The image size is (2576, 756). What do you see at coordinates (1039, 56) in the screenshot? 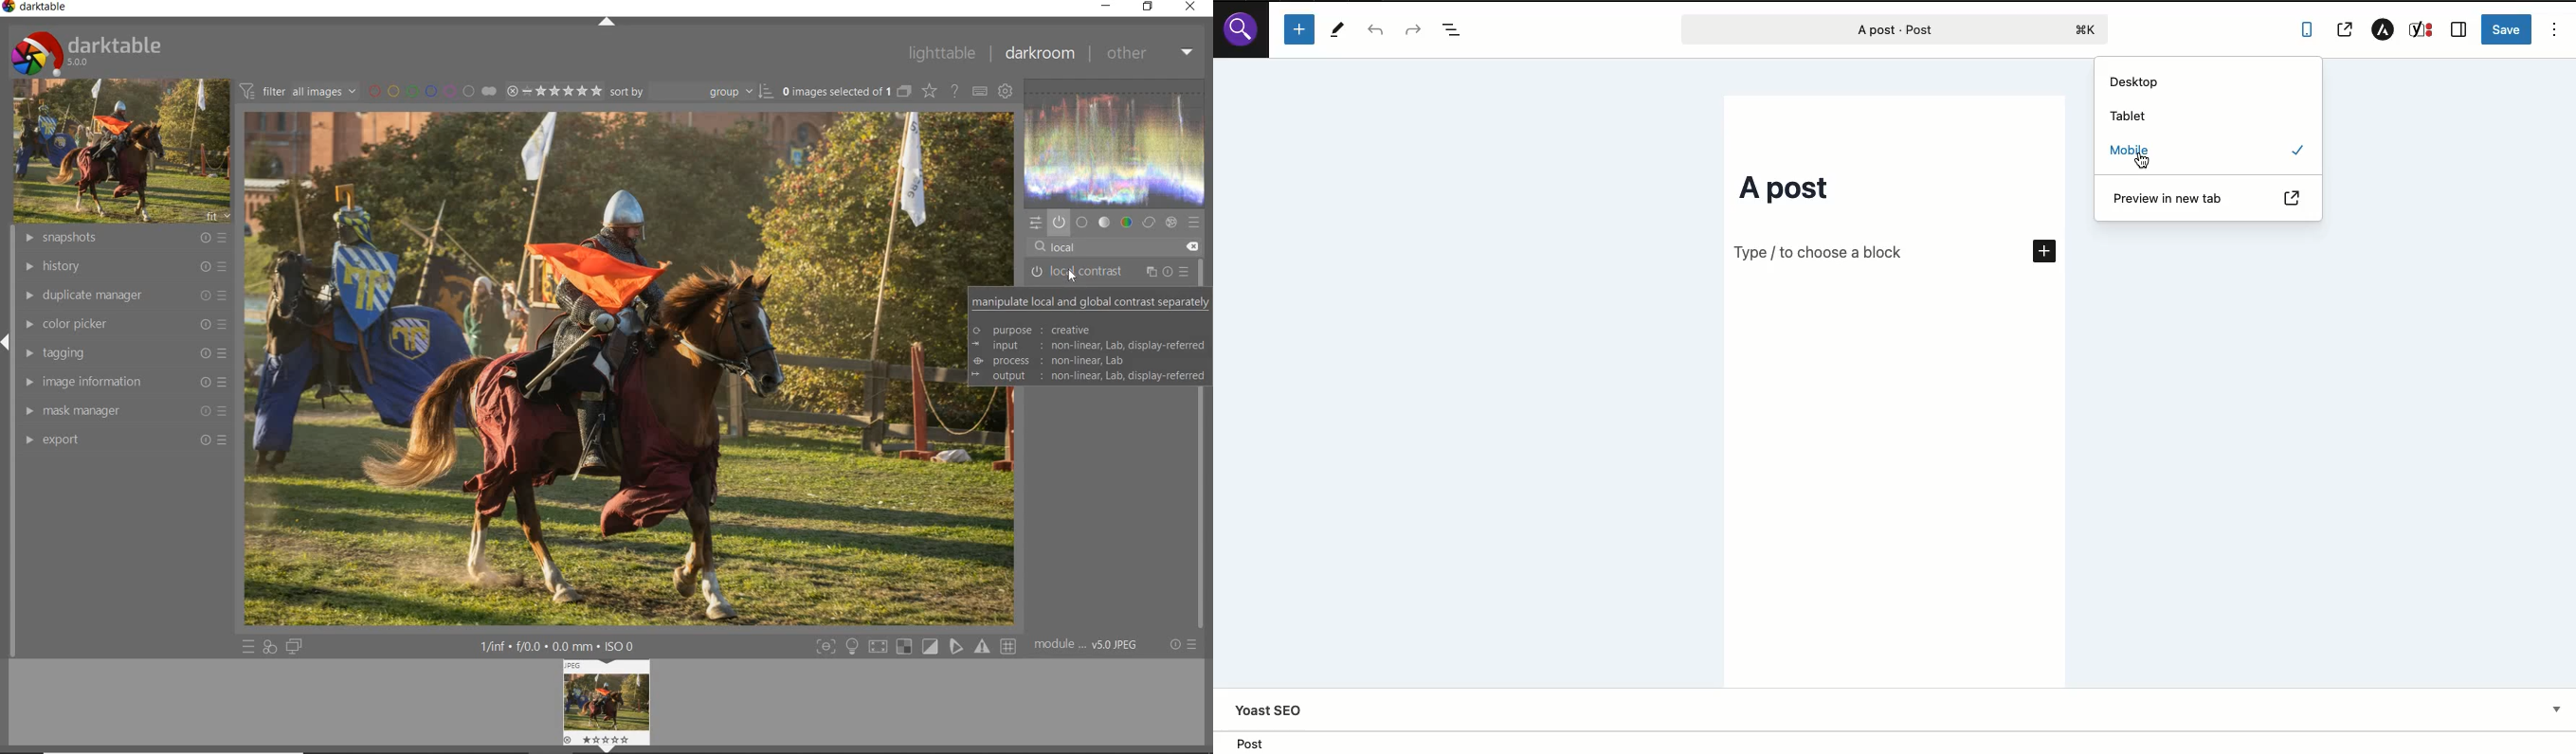
I see `darkroom` at bounding box center [1039, 56].